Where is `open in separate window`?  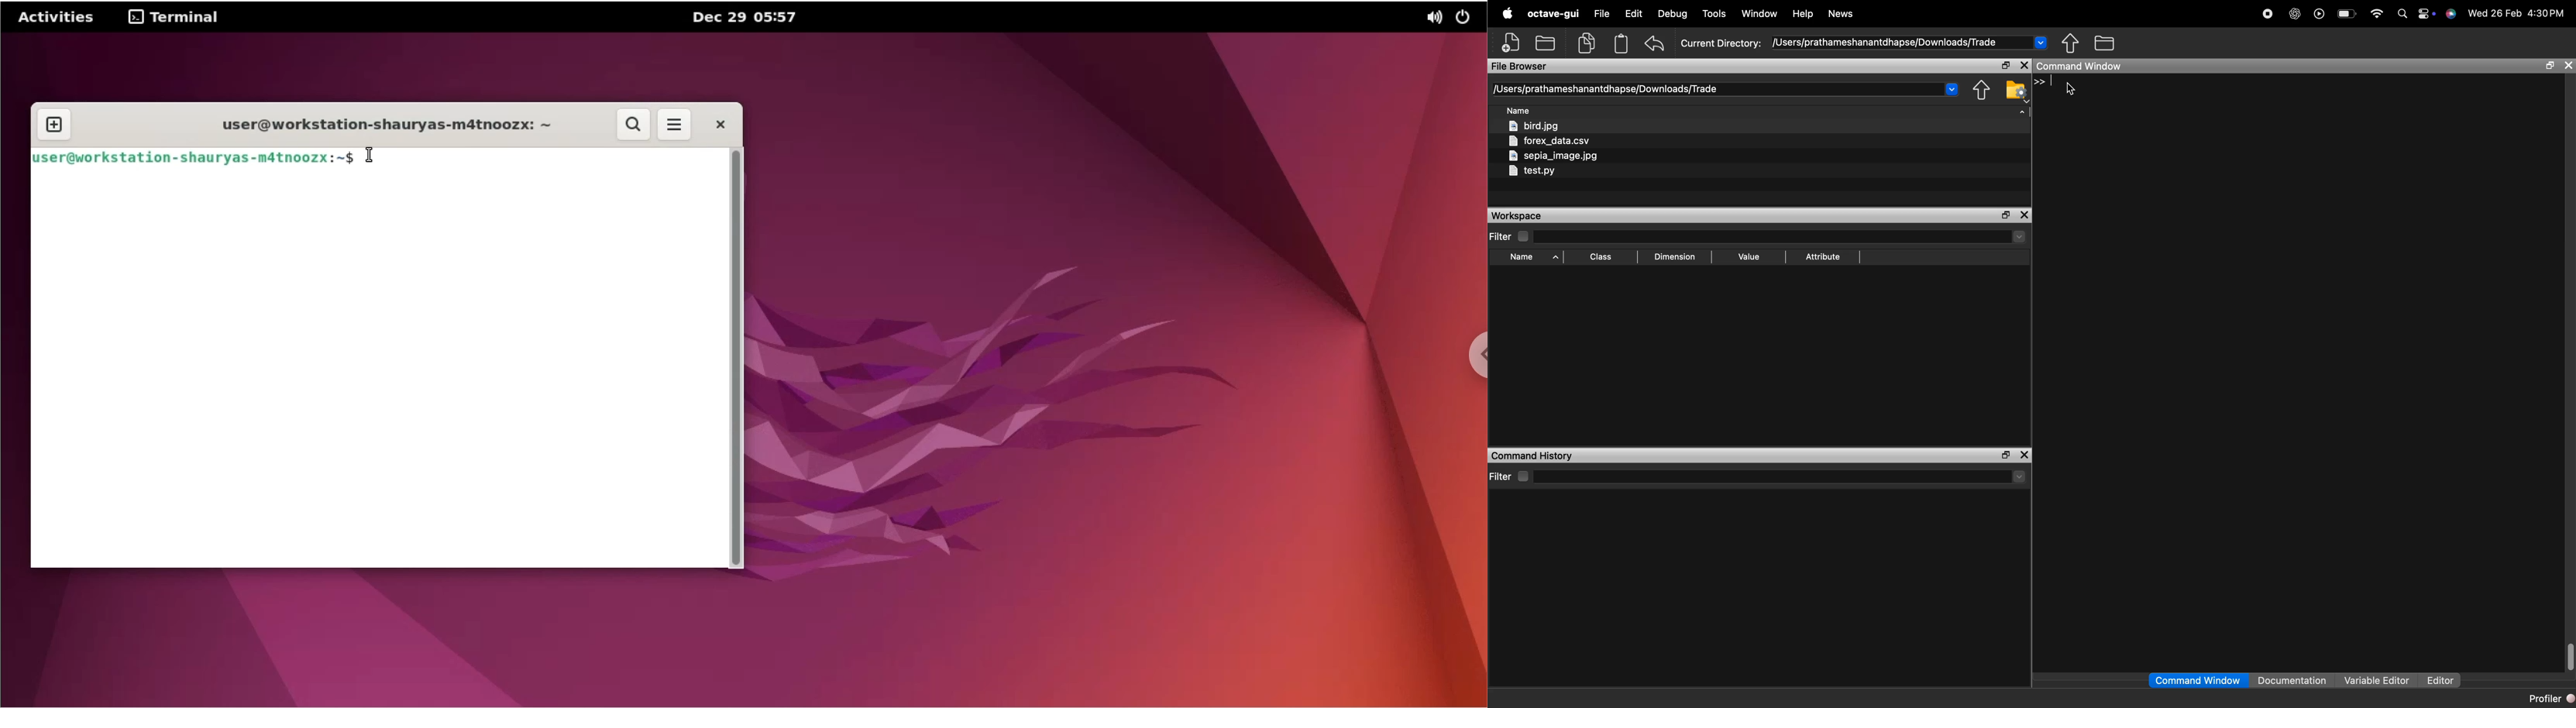
open in separate window is located at coordinates (2006, 214).